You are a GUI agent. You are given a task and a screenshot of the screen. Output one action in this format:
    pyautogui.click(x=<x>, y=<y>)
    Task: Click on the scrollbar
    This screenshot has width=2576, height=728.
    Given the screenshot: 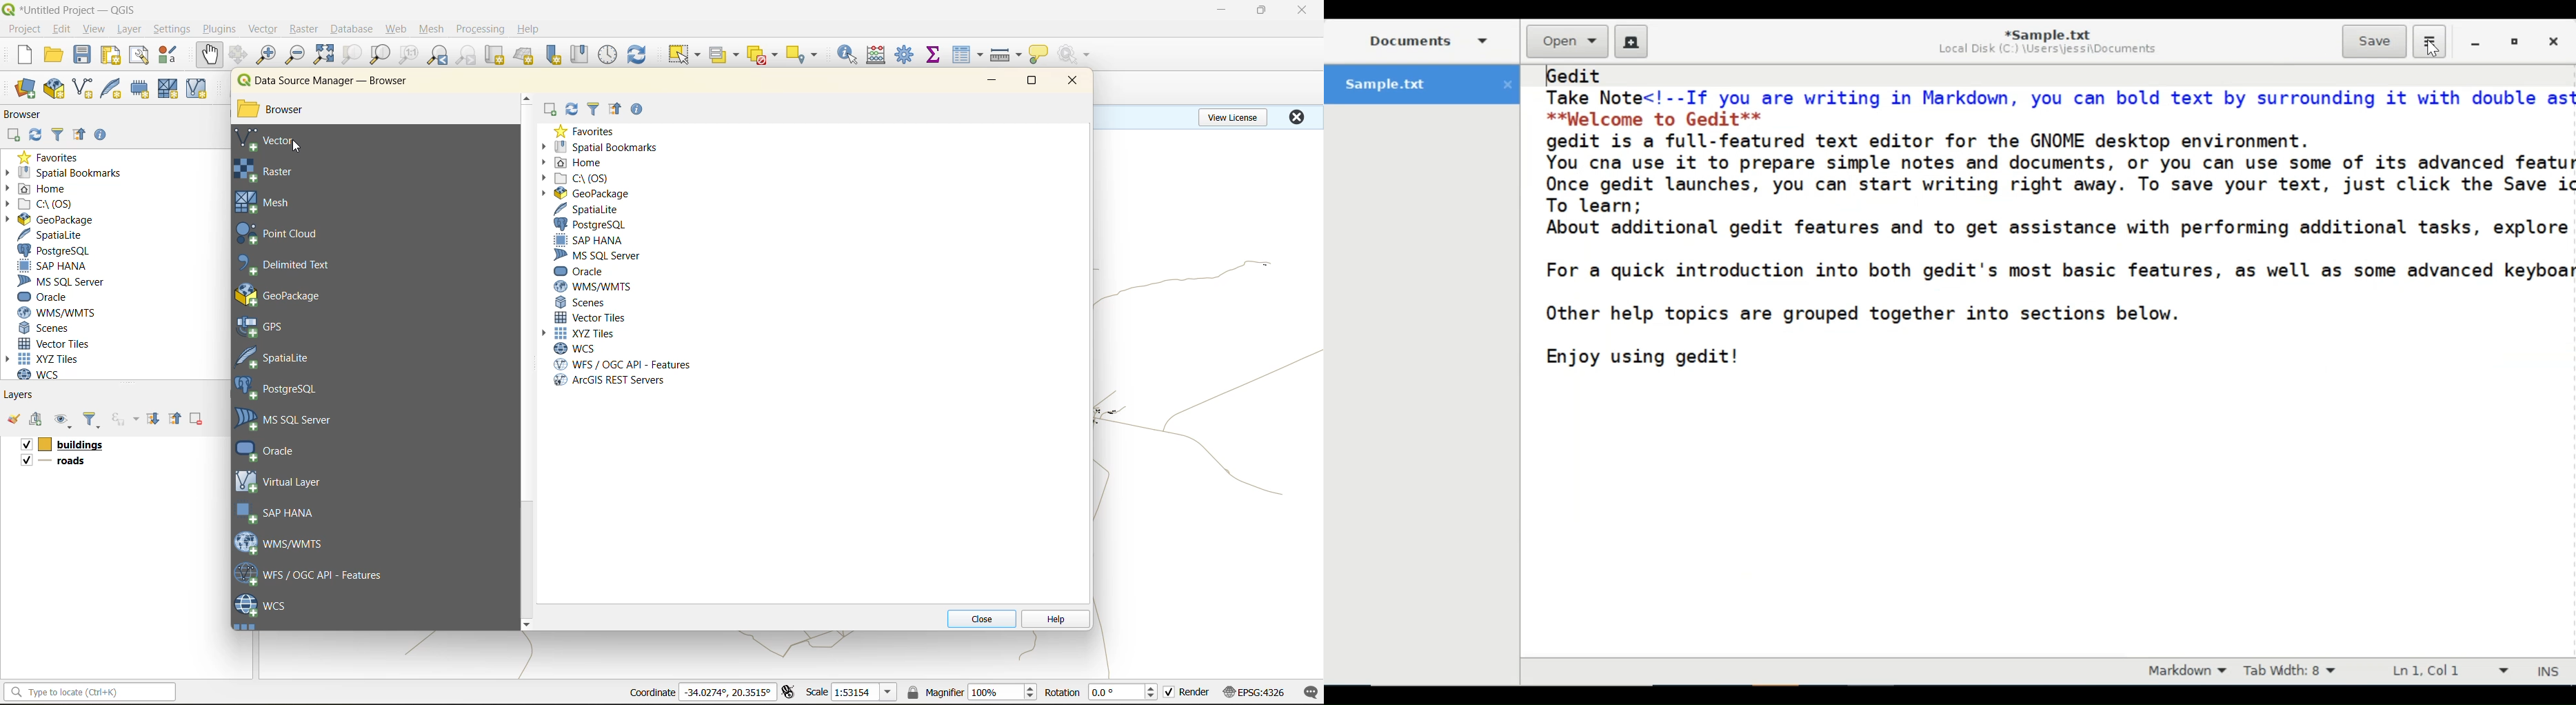 What is the action you would take?
    pyautogui.click(x=527, y=361)
    